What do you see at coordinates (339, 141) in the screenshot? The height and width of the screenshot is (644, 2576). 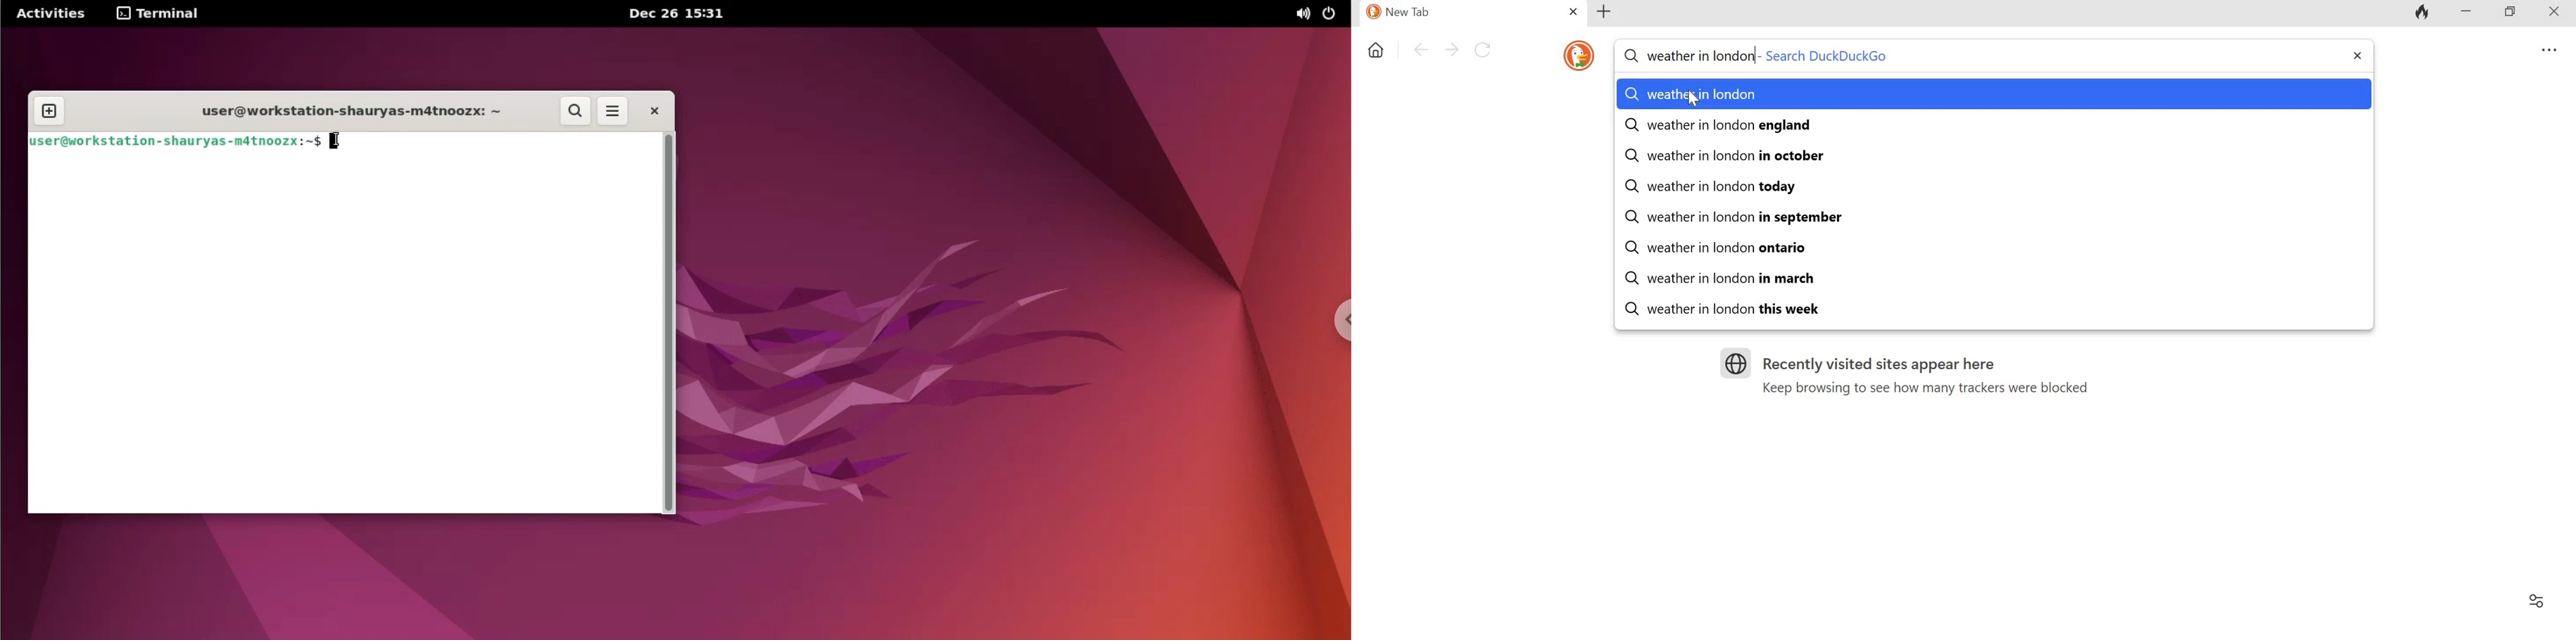 I see `cursor` at bounding box center [339, 141].